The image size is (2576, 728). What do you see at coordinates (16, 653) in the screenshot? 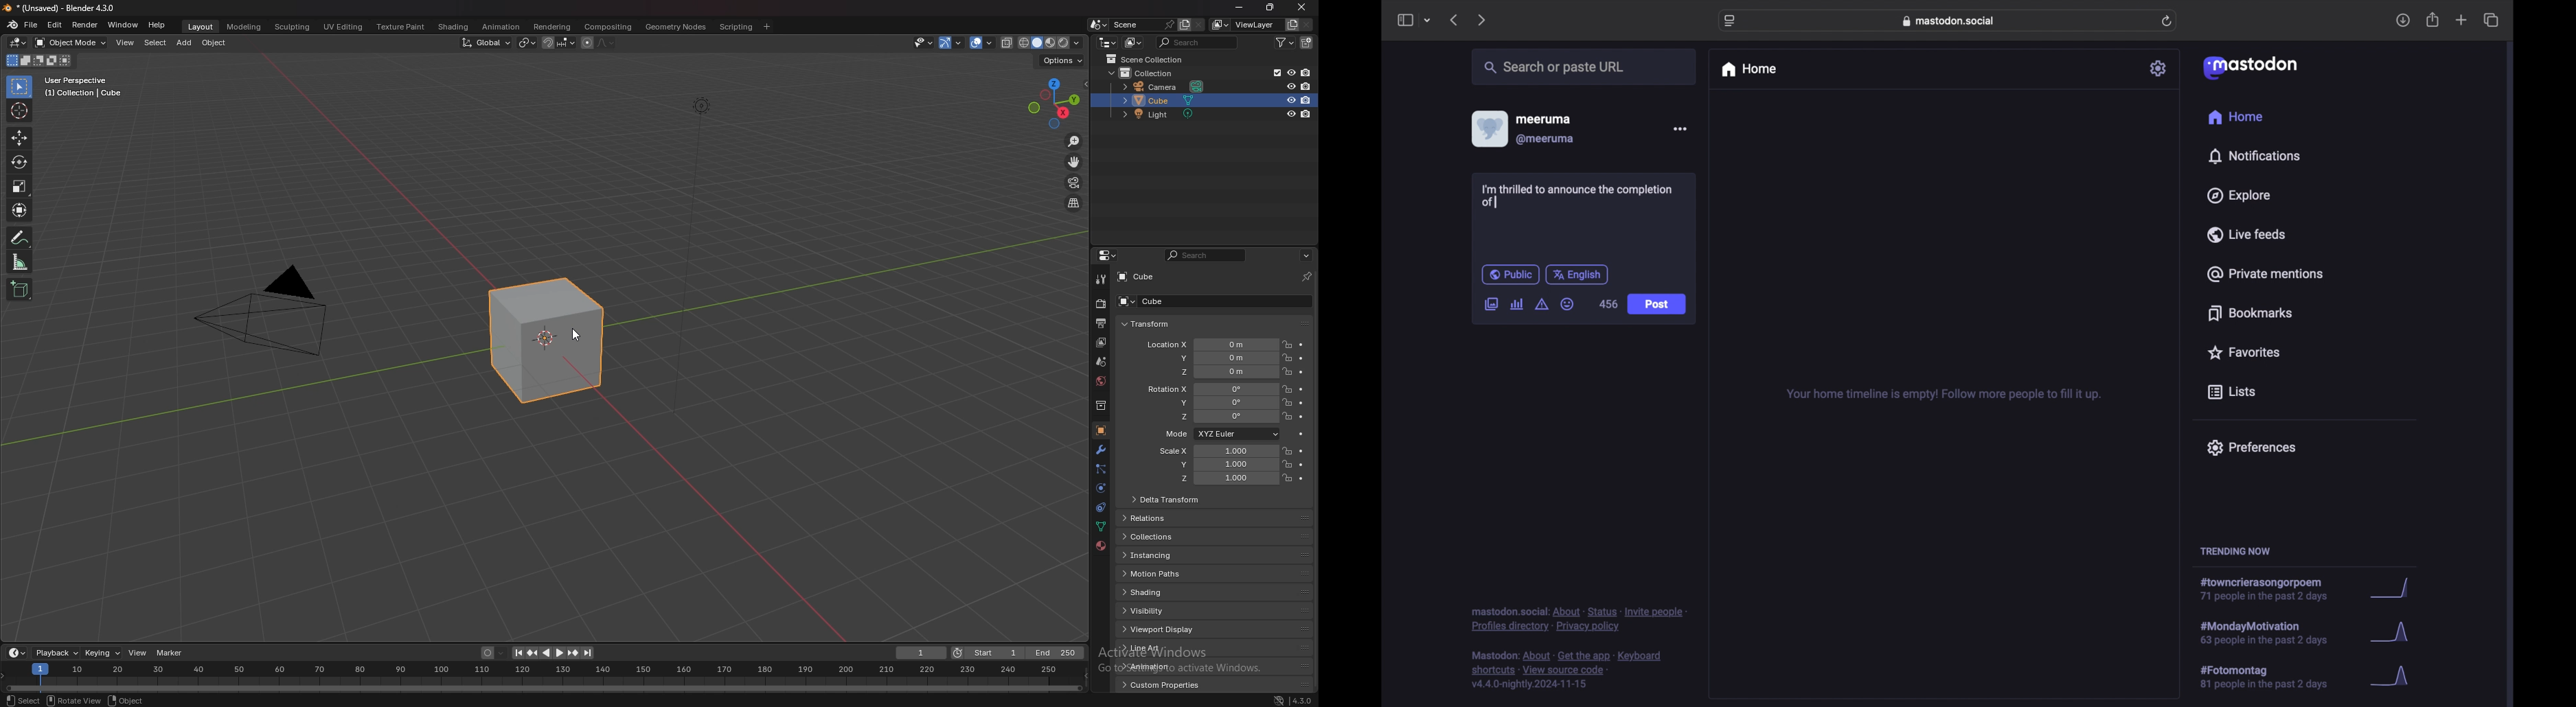
I see `editor type` at bounding box center [16, 653].